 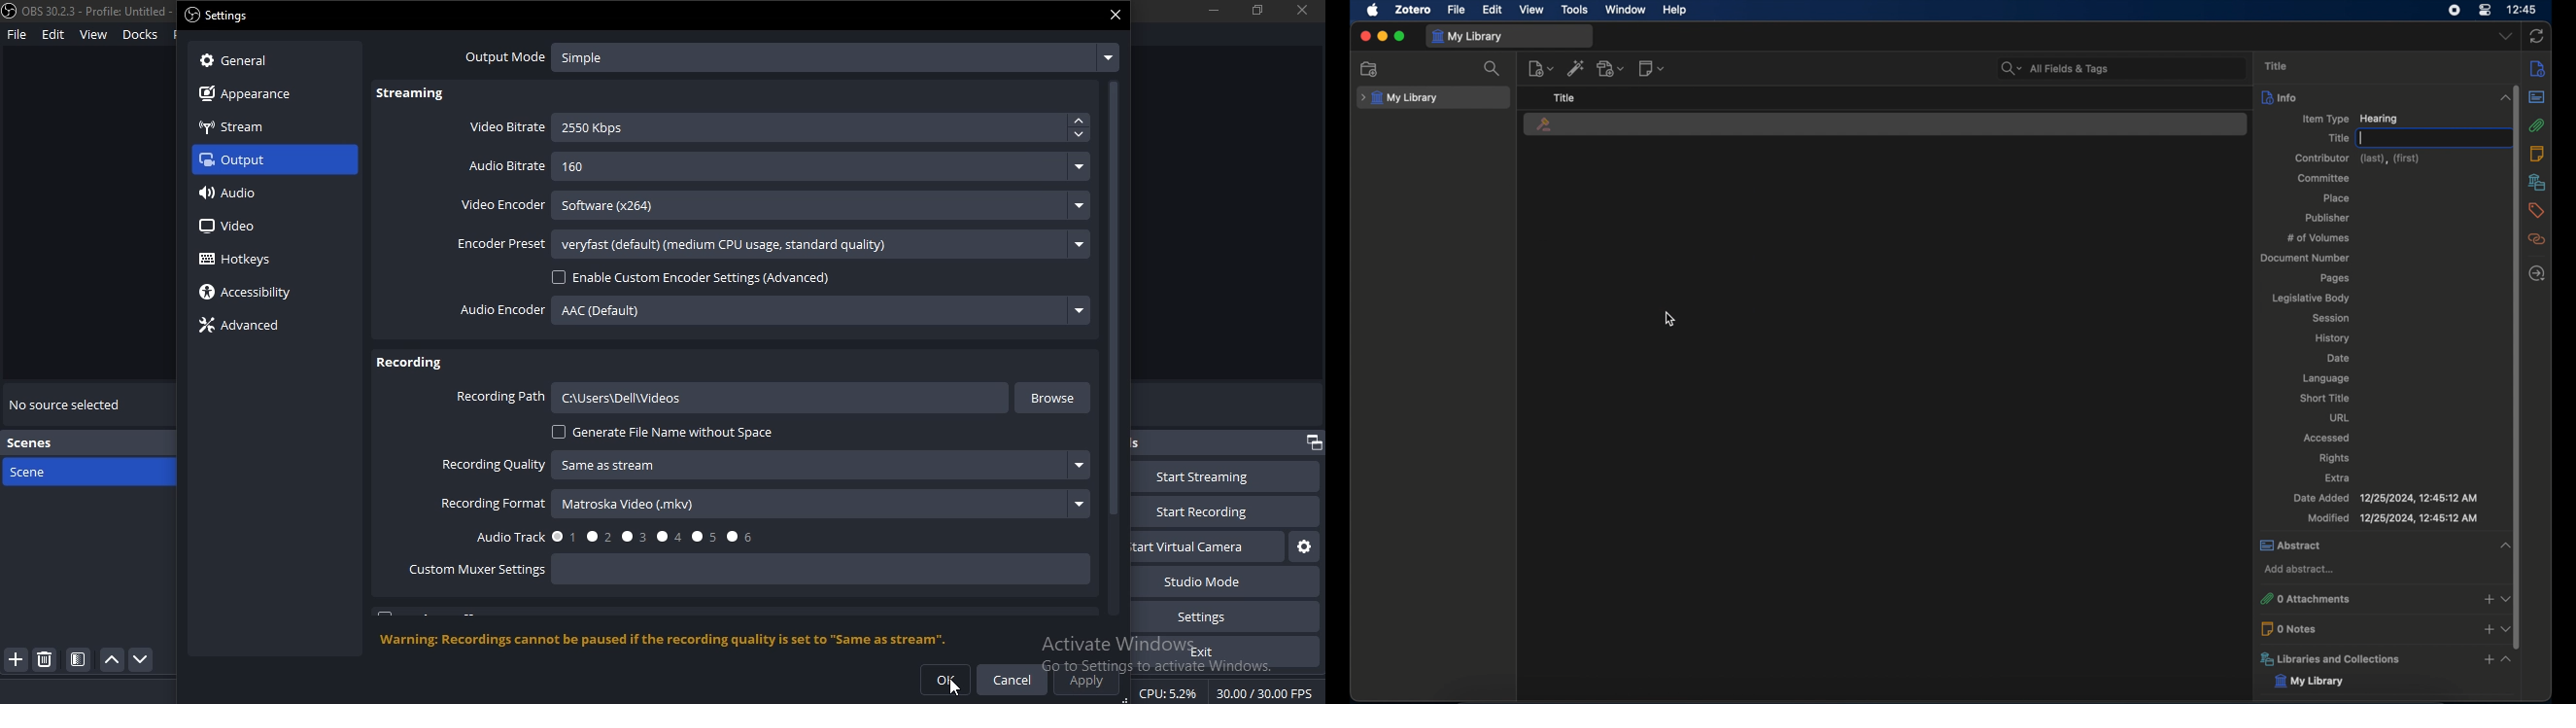 I want to click on audio track, so click(x=622, y=537).